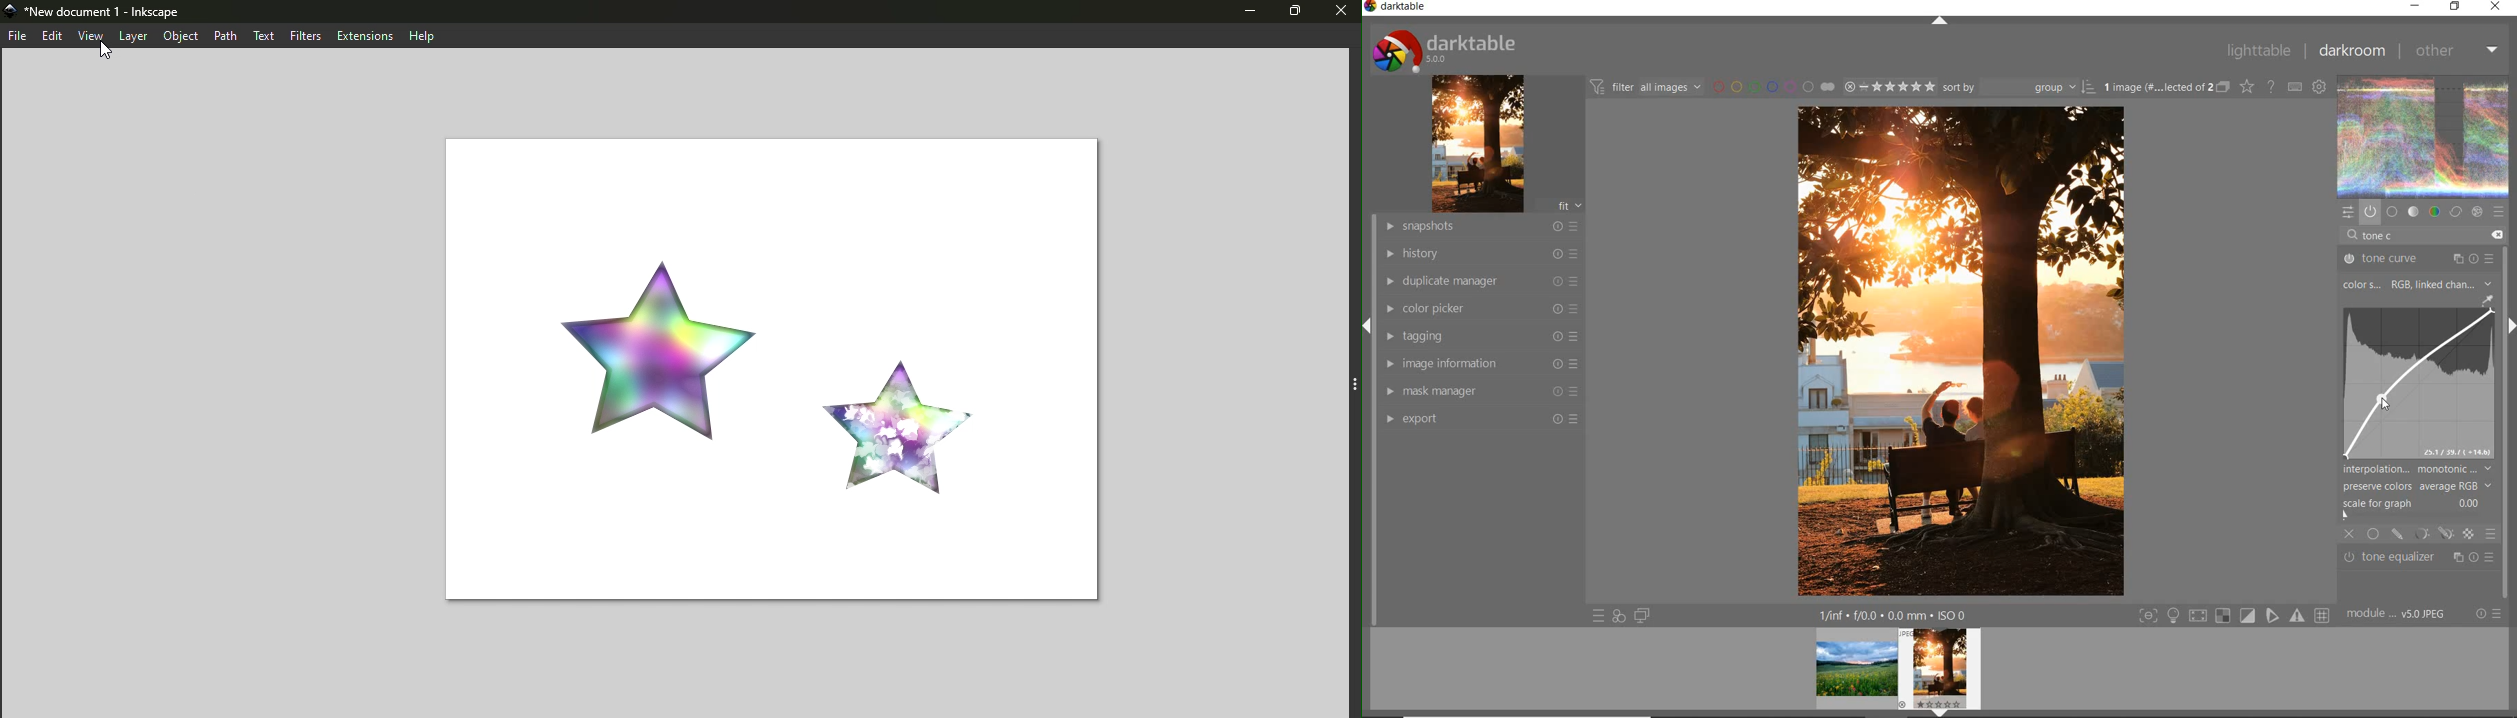  What do you see at coordinates (1480, 420) in the screenshot?
I see `export` at bounding box center [1480, 420].